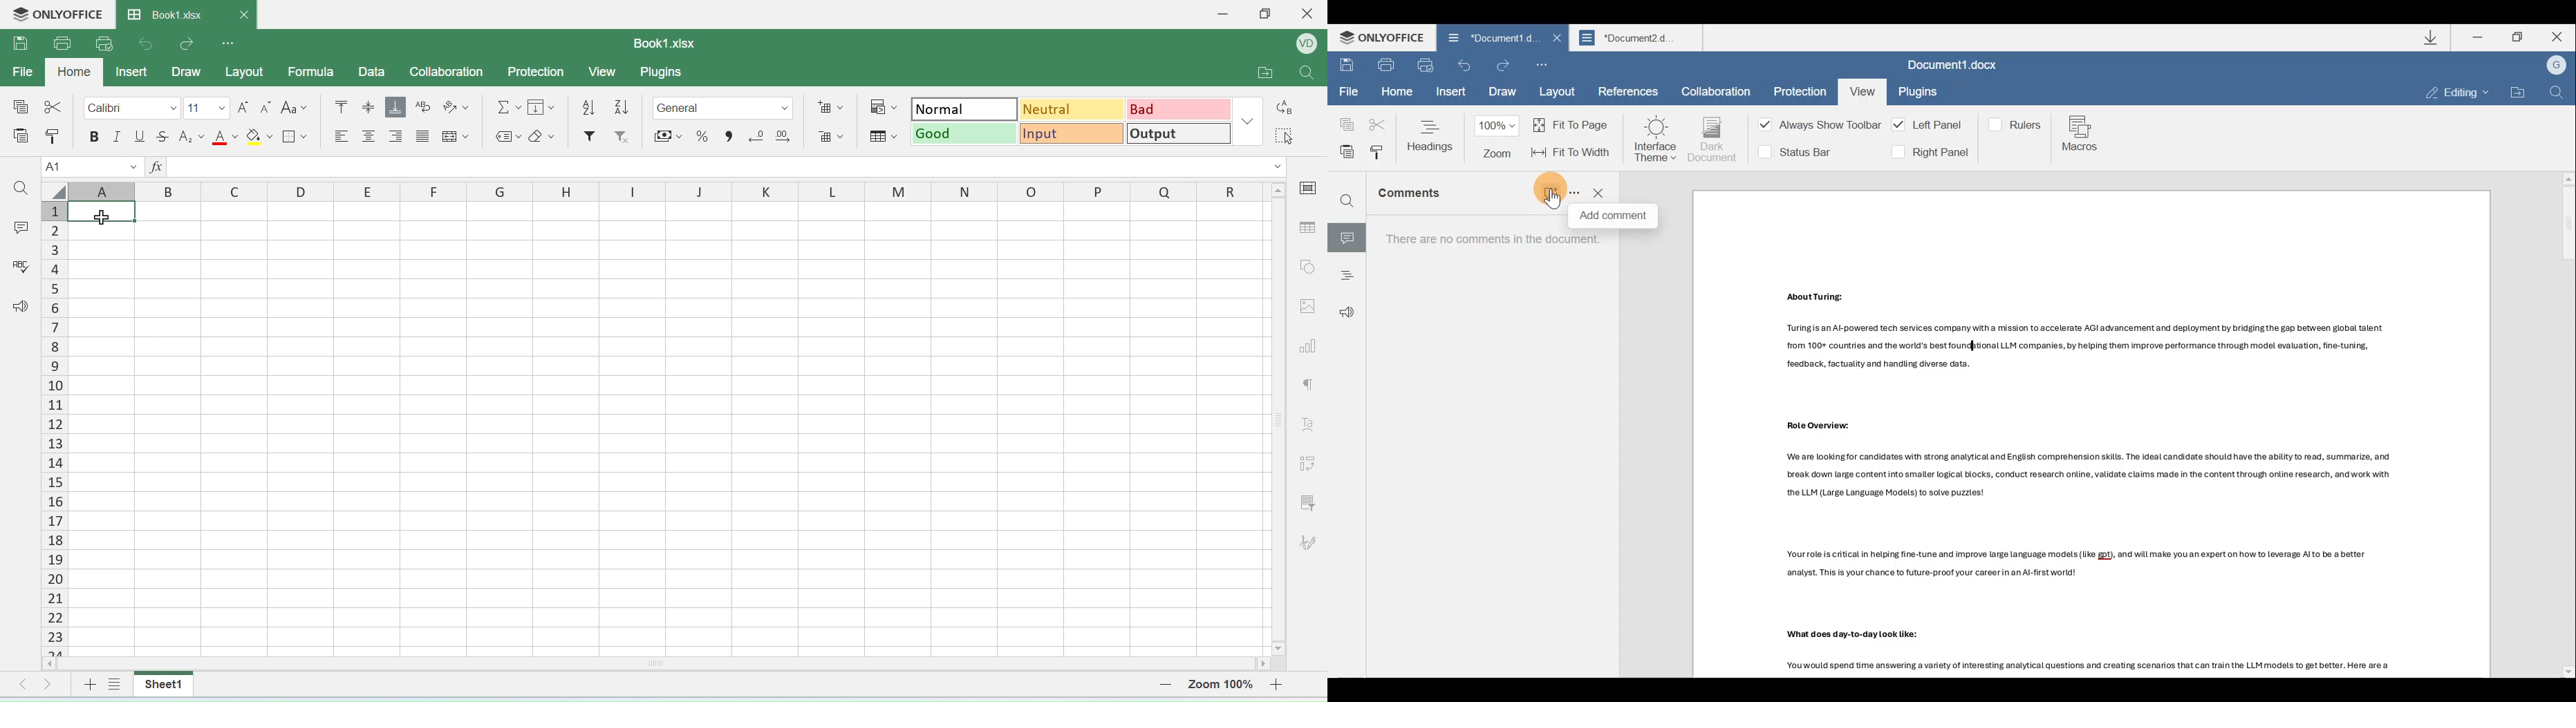 This screenshot has height=728, width=2576. What do you see at coordinates (2432, 37) in the screenshot?
I see `Downloads` at bounding box center [2432, 37].